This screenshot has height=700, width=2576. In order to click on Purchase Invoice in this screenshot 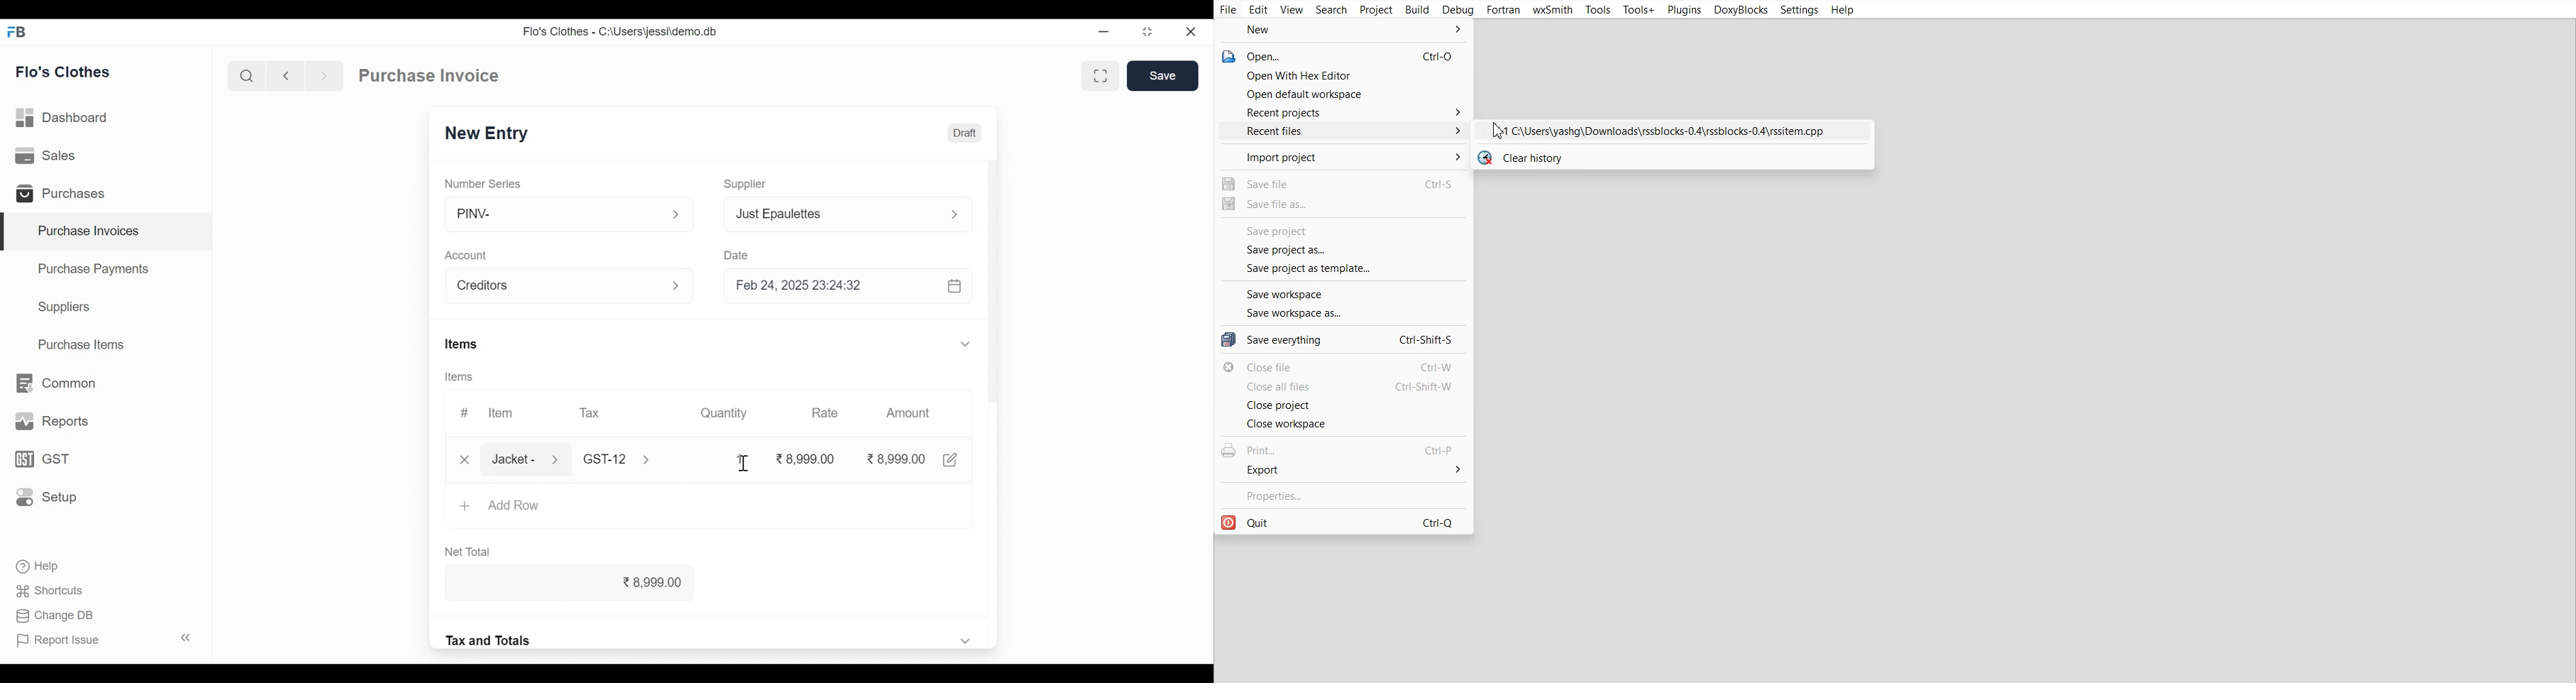, I will do `click(429, 75)`.